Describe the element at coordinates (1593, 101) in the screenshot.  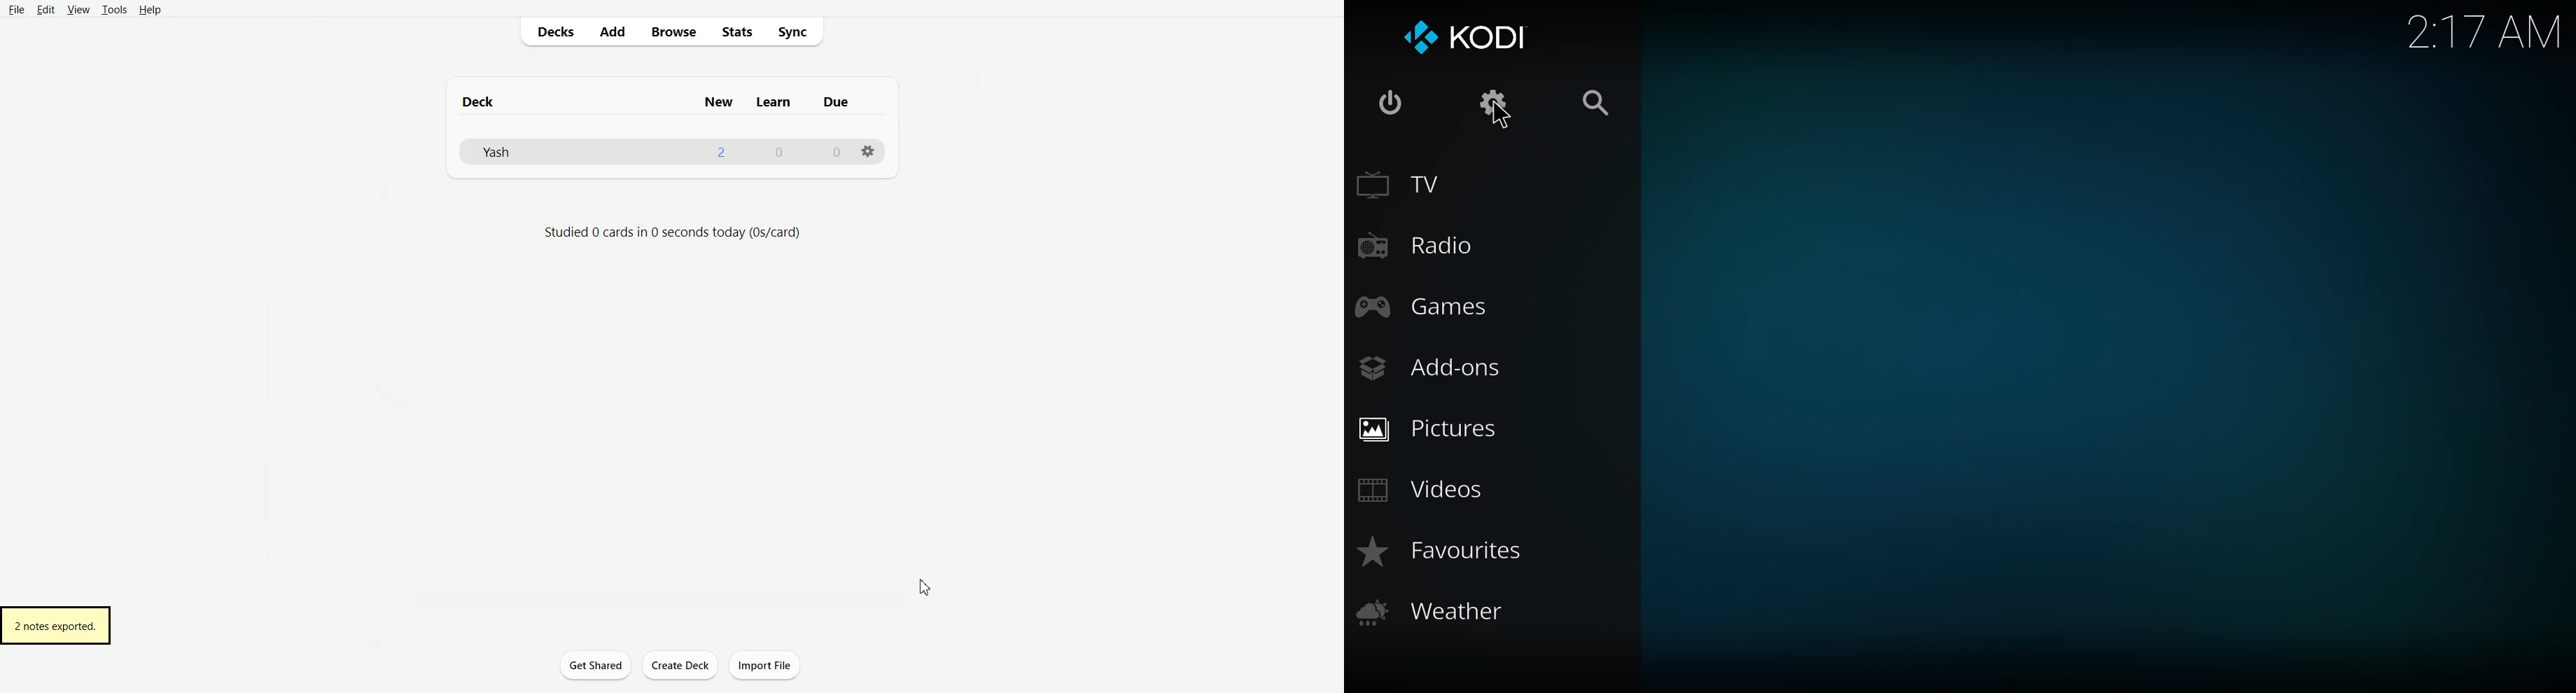
I see `search` at that location.